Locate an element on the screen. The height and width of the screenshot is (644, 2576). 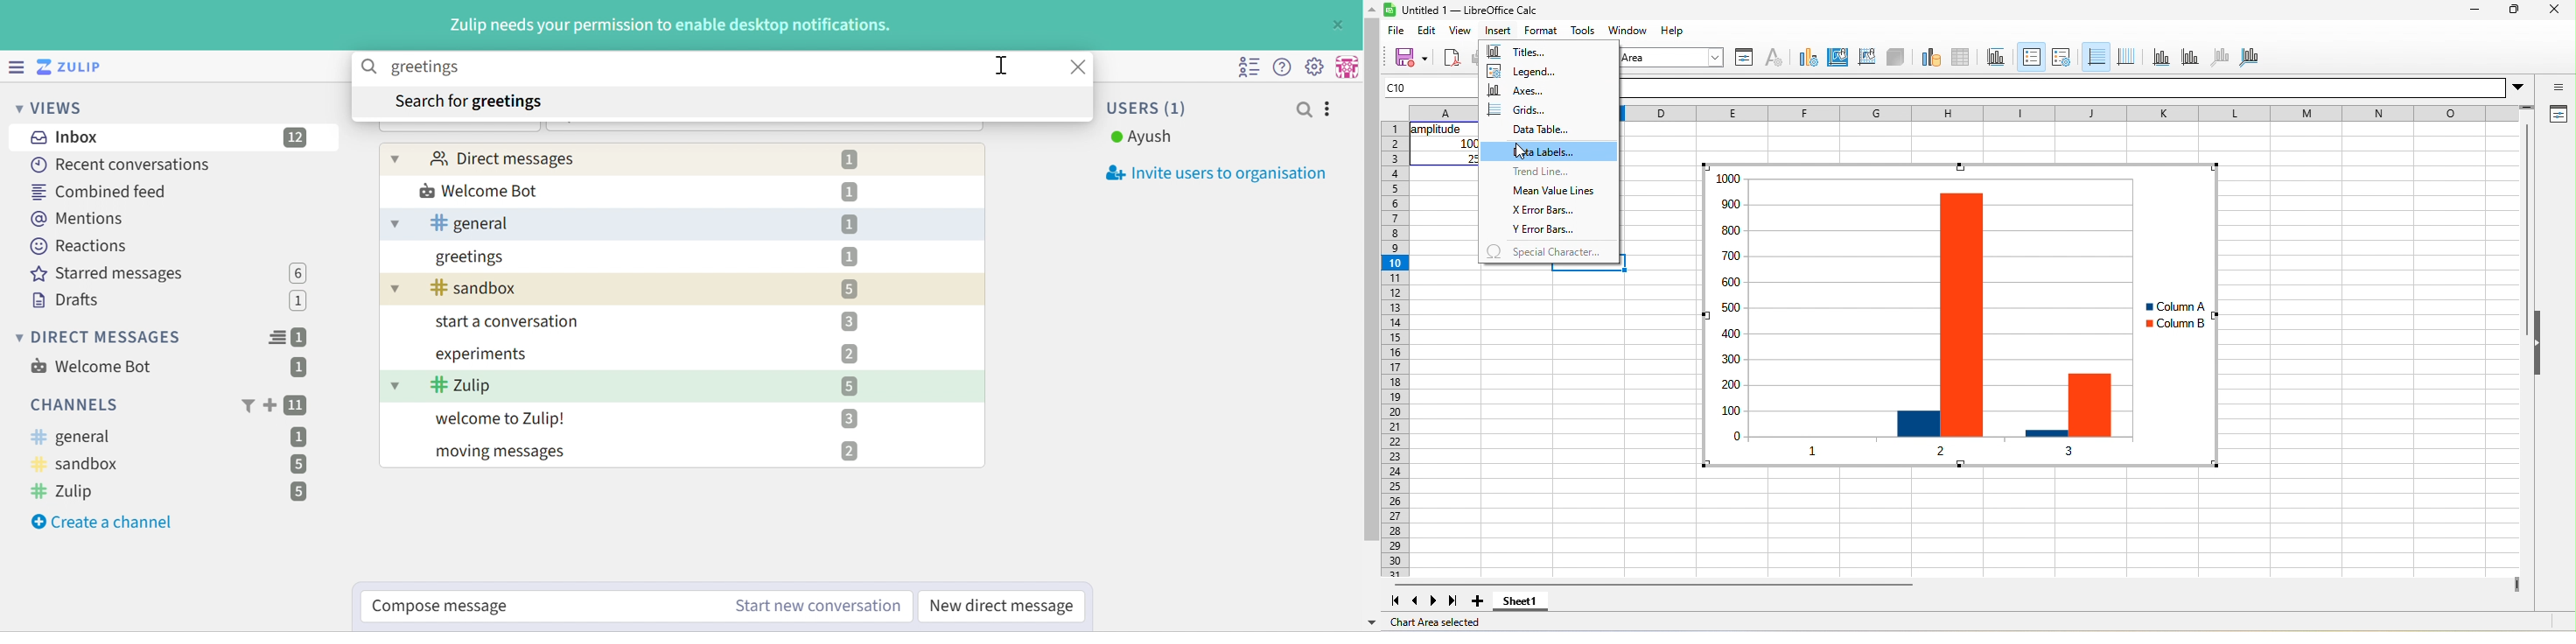
trend line is located at coordinates (1540, 172).